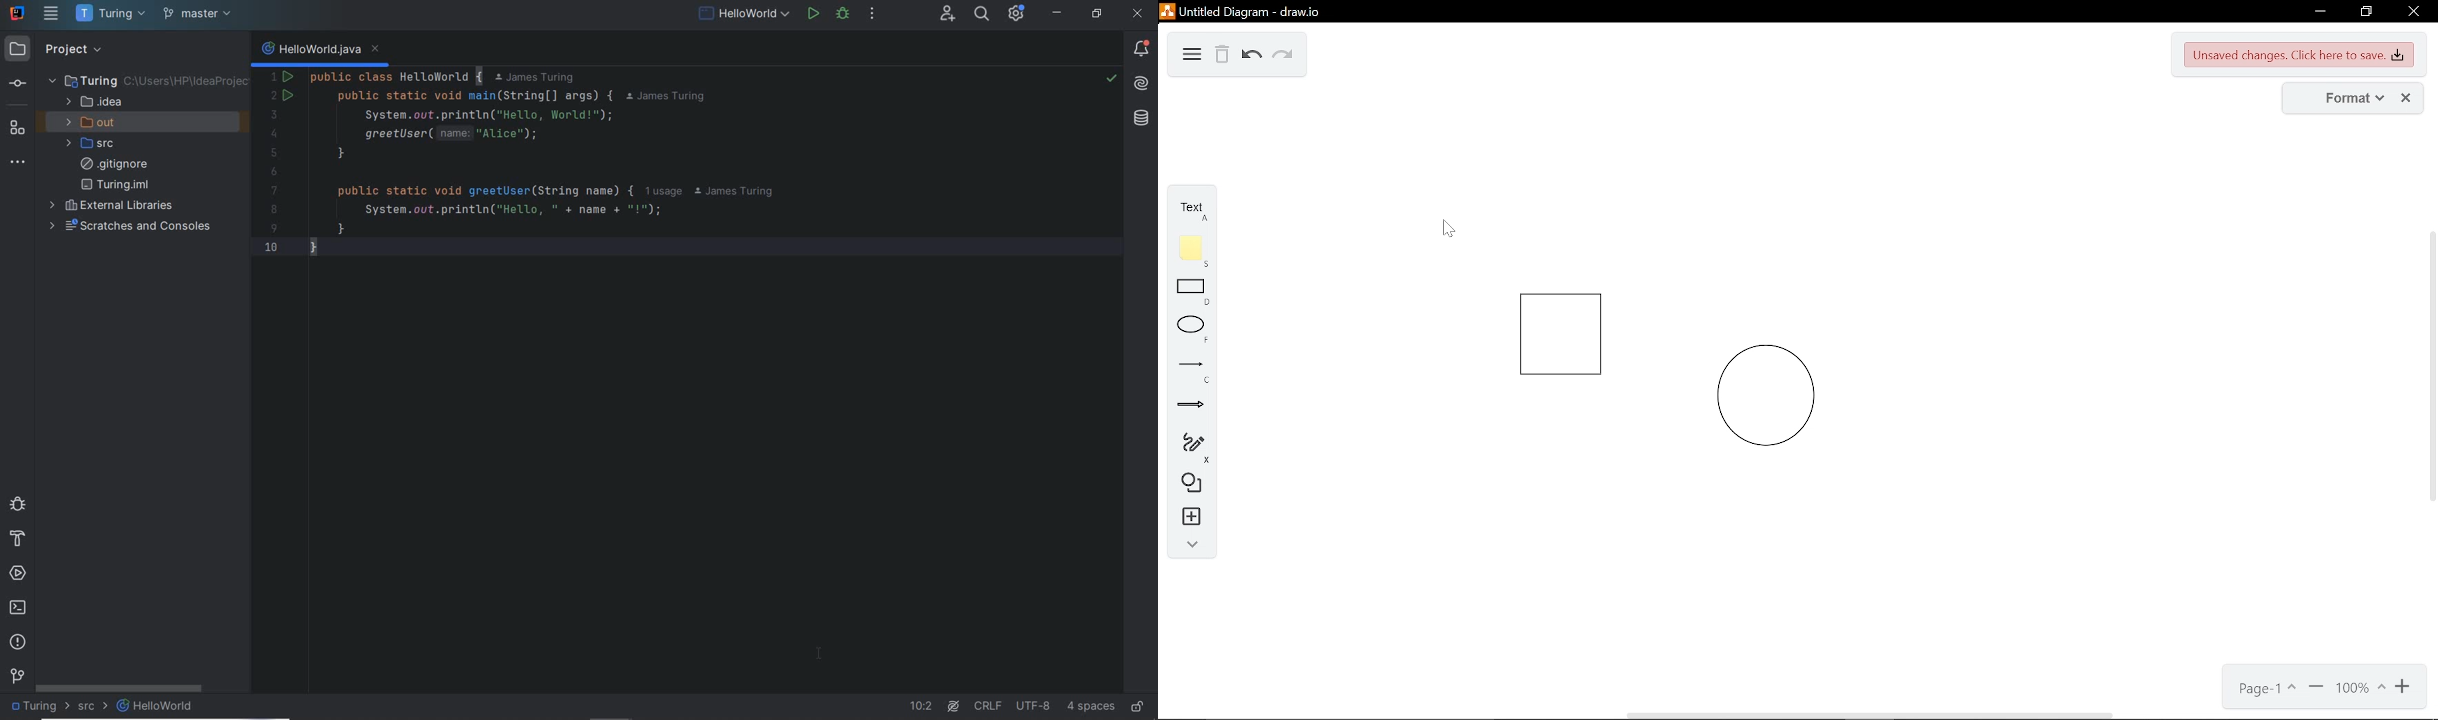  I want to click on freehand, so click(1187, 446).